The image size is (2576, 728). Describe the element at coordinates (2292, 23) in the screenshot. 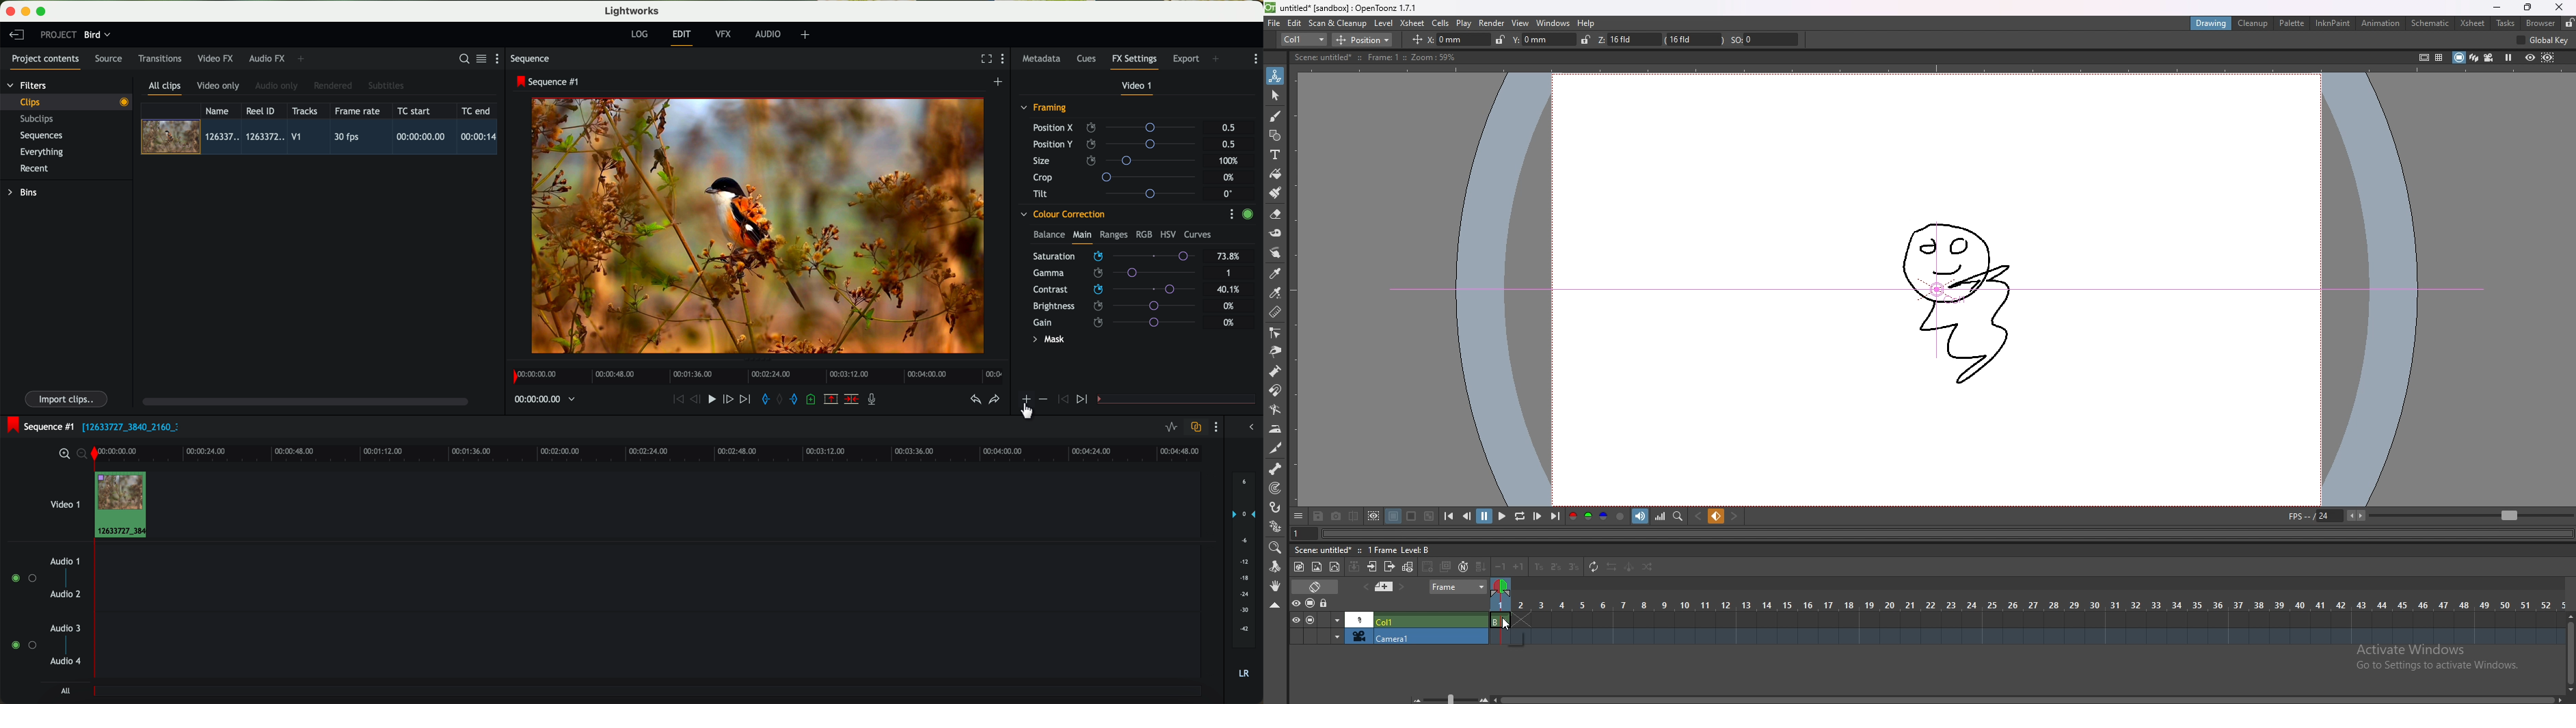

I see `palette` at that location.